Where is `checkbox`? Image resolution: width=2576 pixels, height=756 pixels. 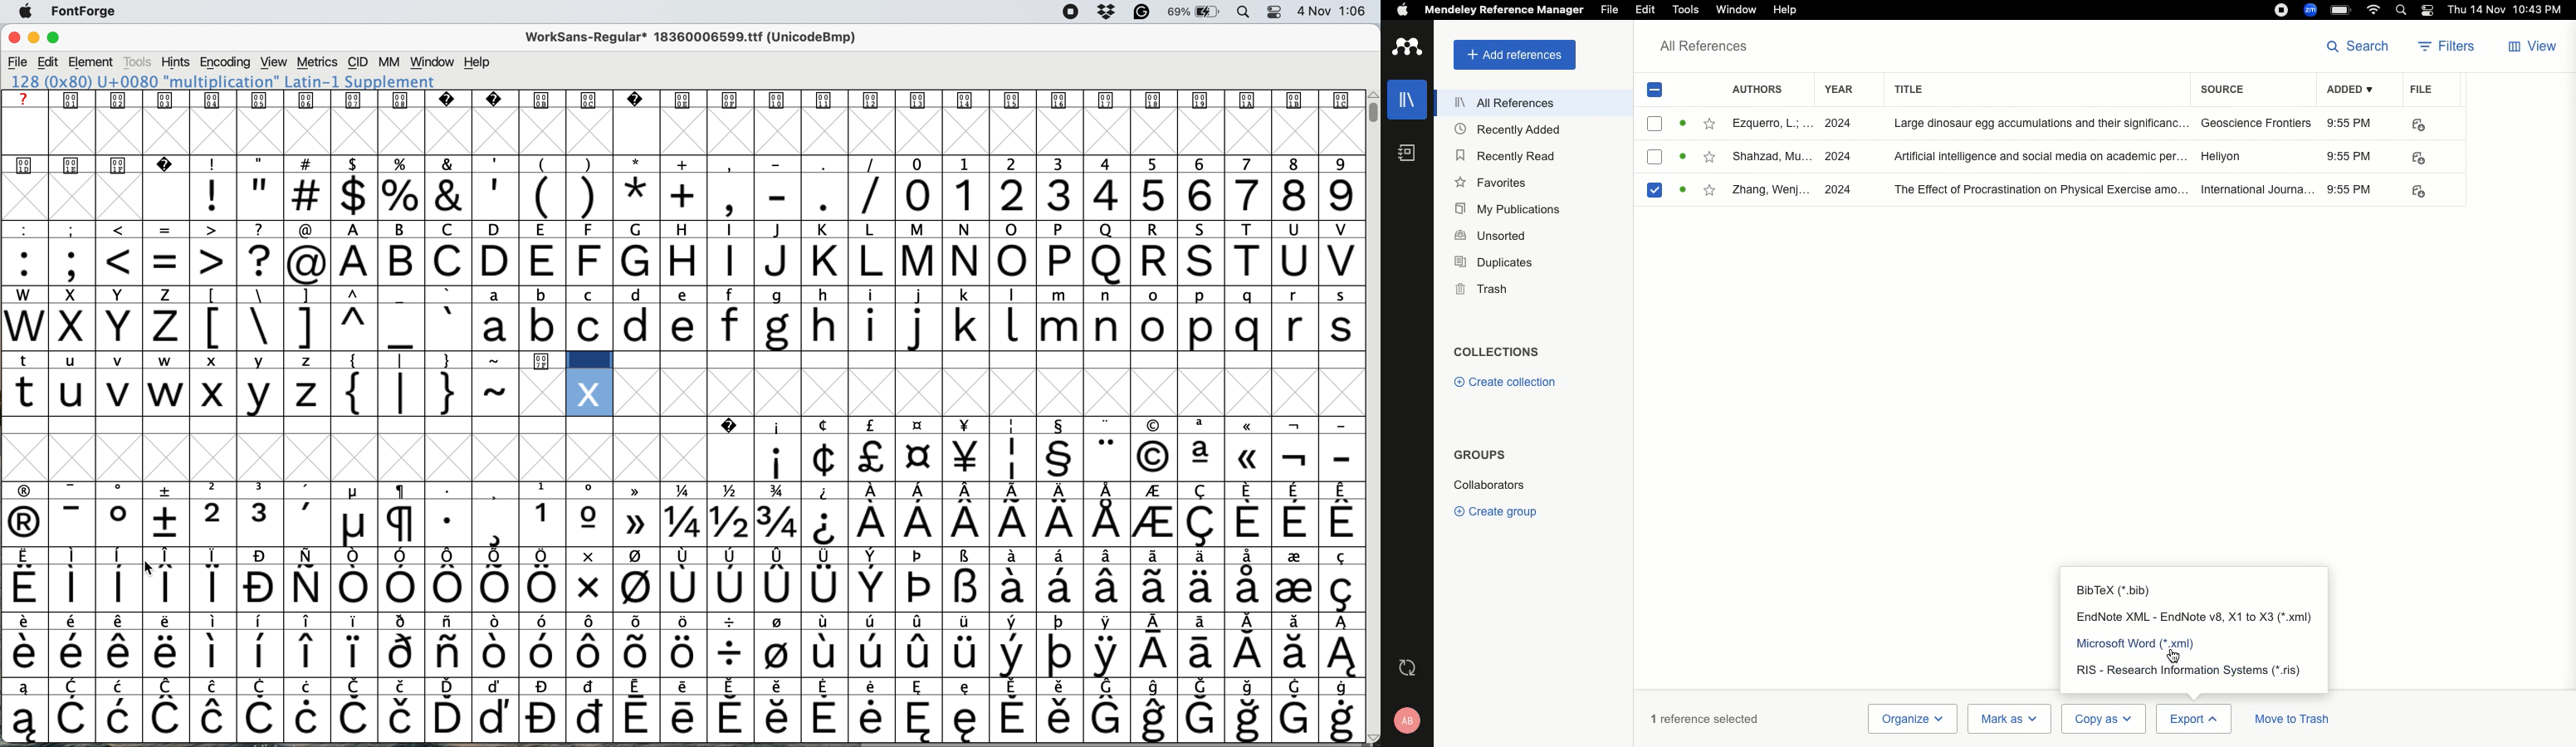 checkbox is located at coordinates (1655, 159).